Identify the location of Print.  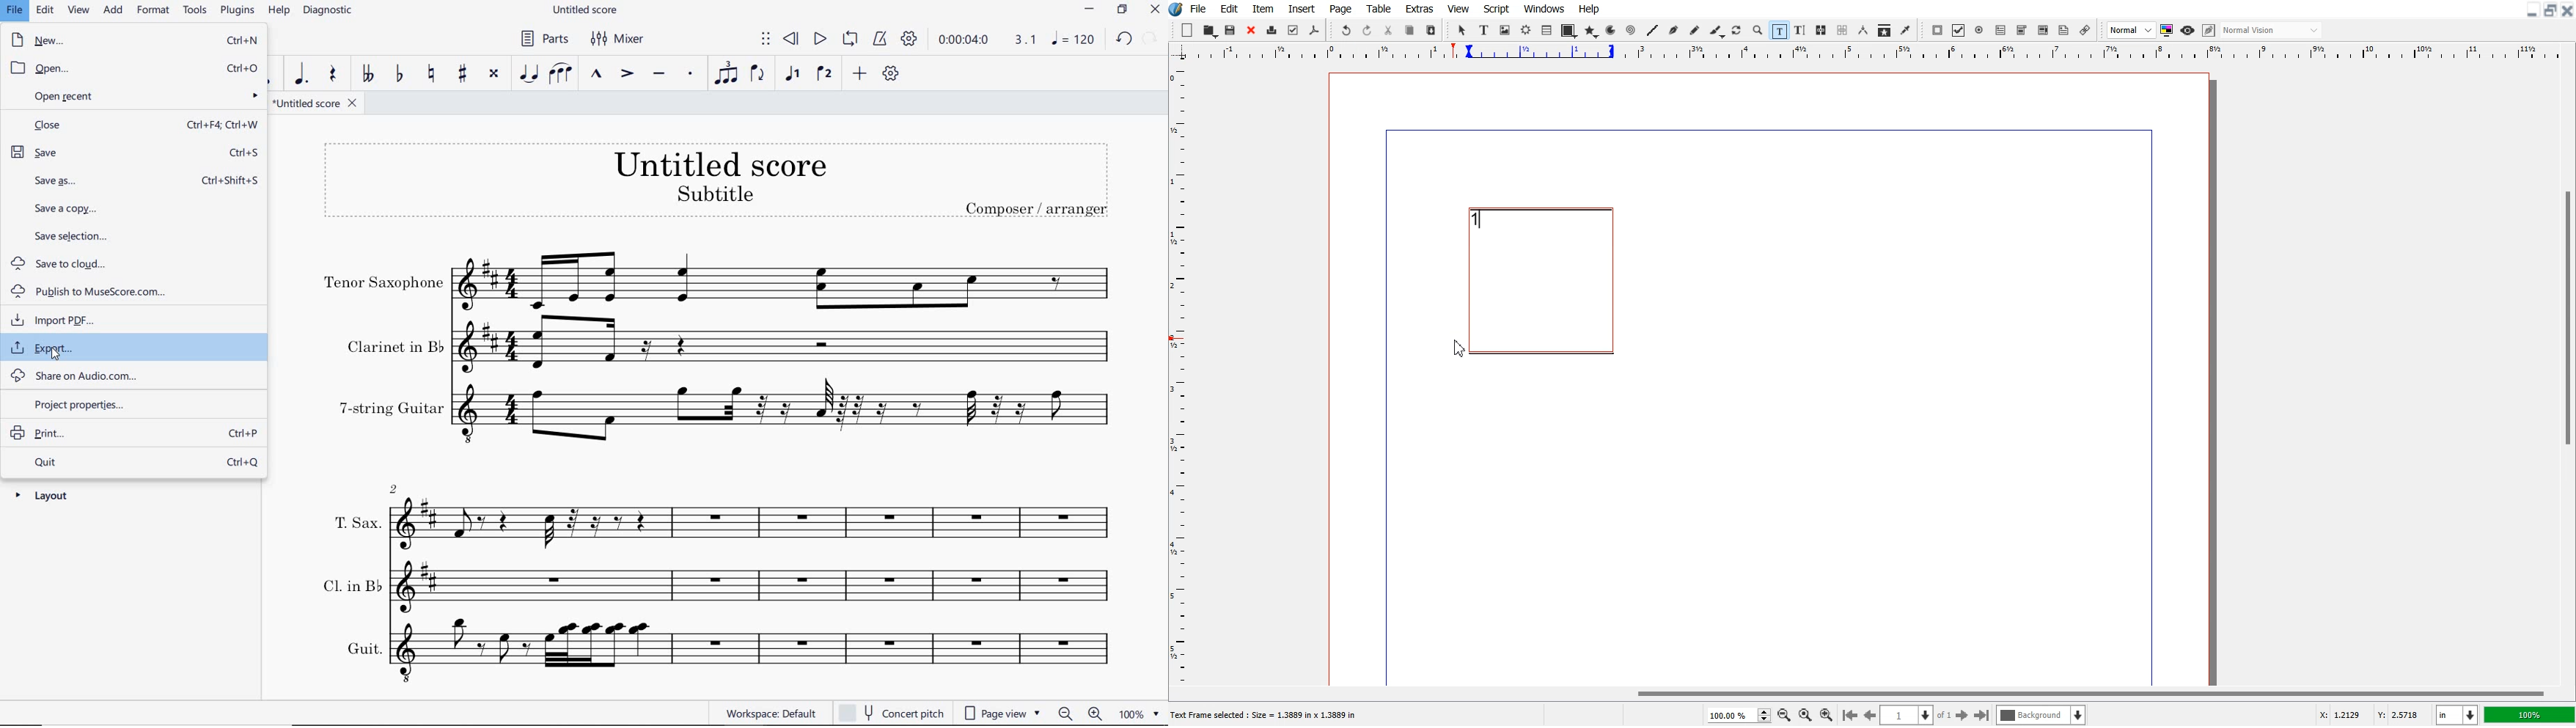
(1272, 32).